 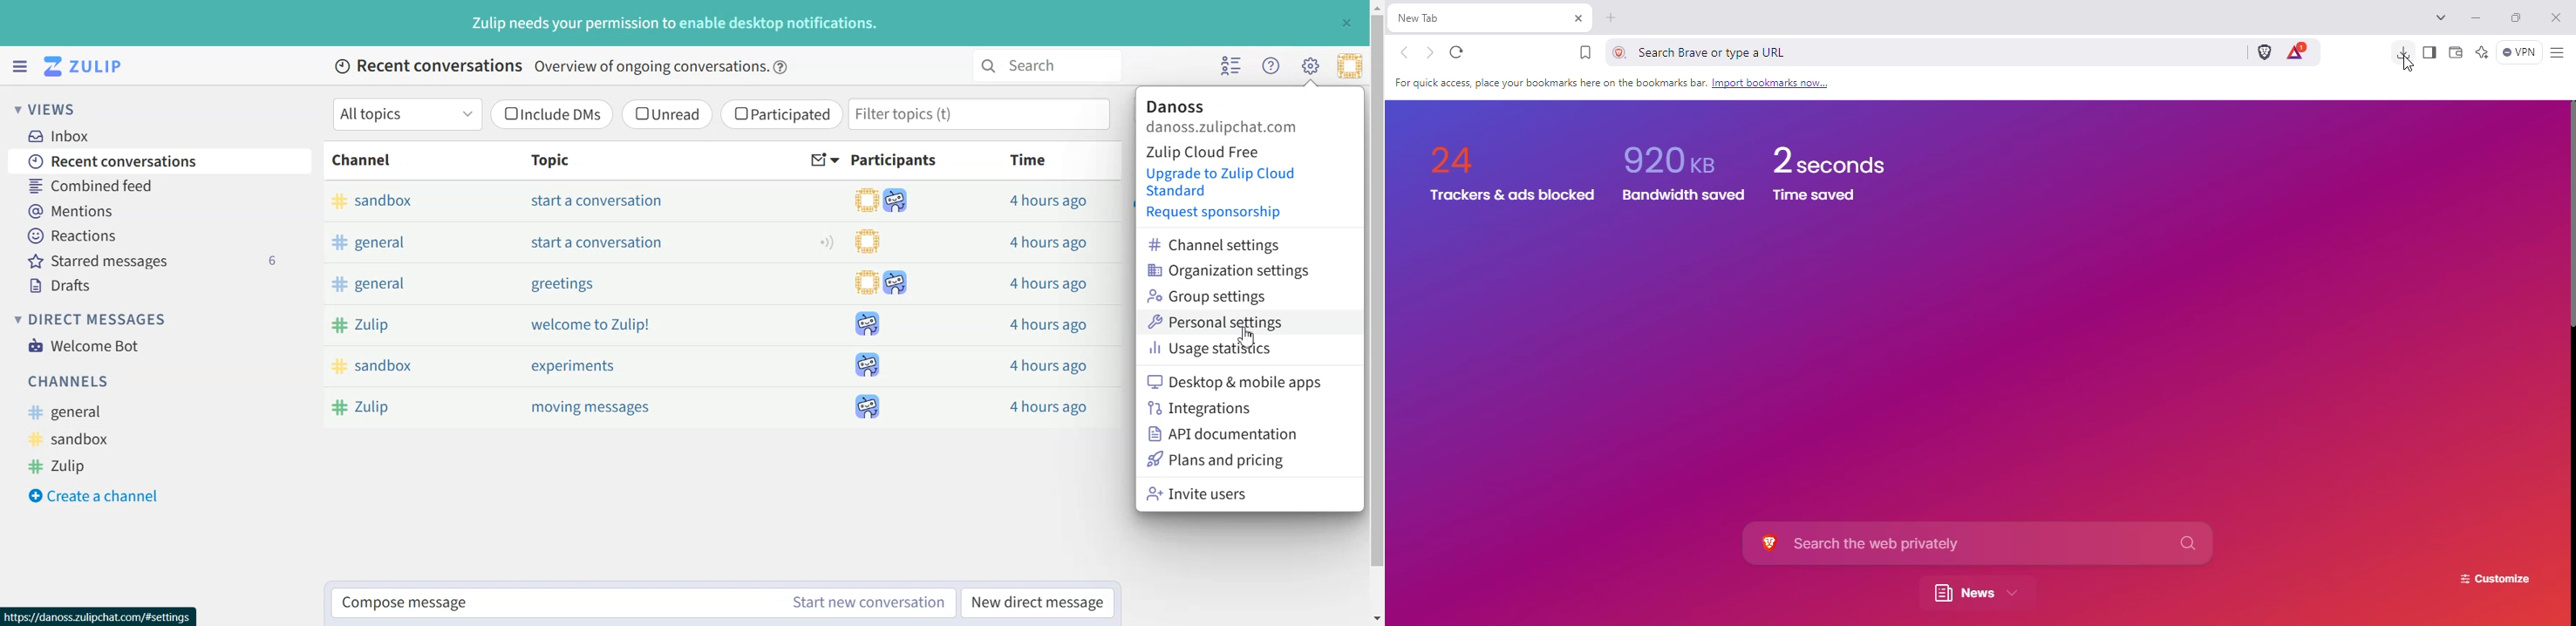 I want to click on 4 hours ago, so click(x=1050, y=201).